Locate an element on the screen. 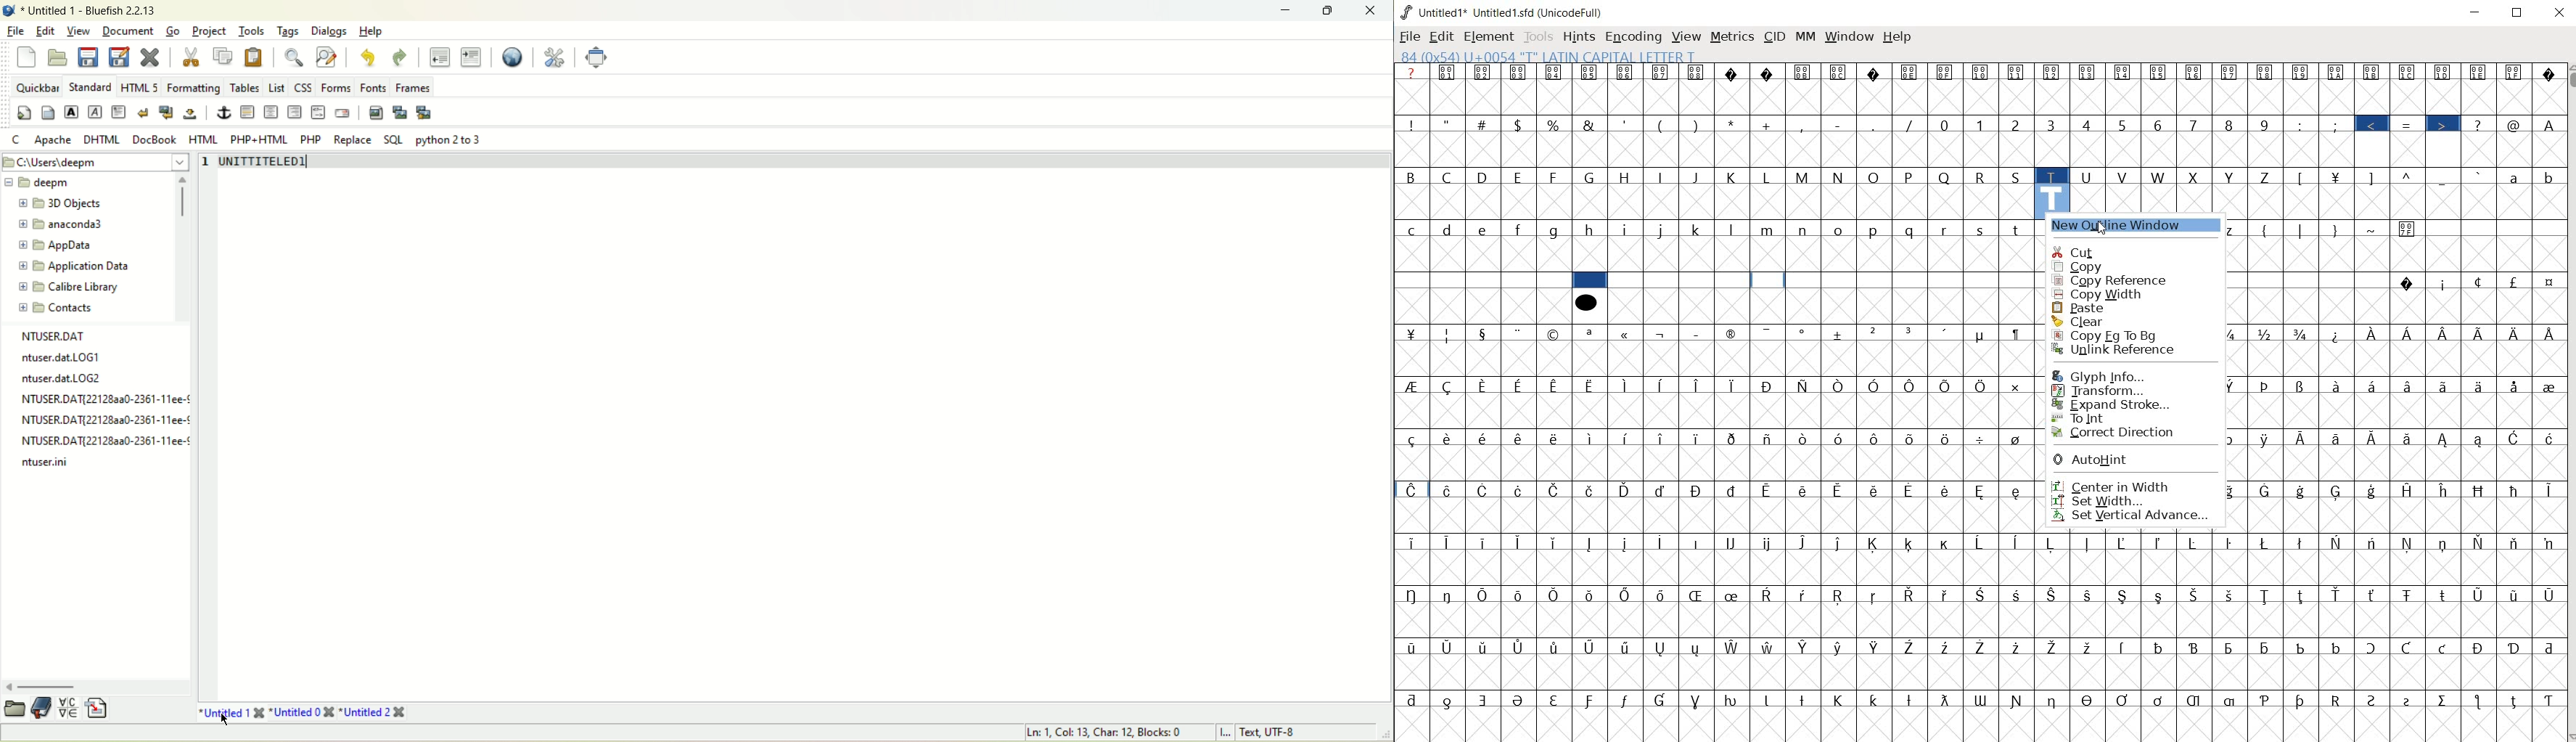  Symbol is located at coordinates (1805, 698).